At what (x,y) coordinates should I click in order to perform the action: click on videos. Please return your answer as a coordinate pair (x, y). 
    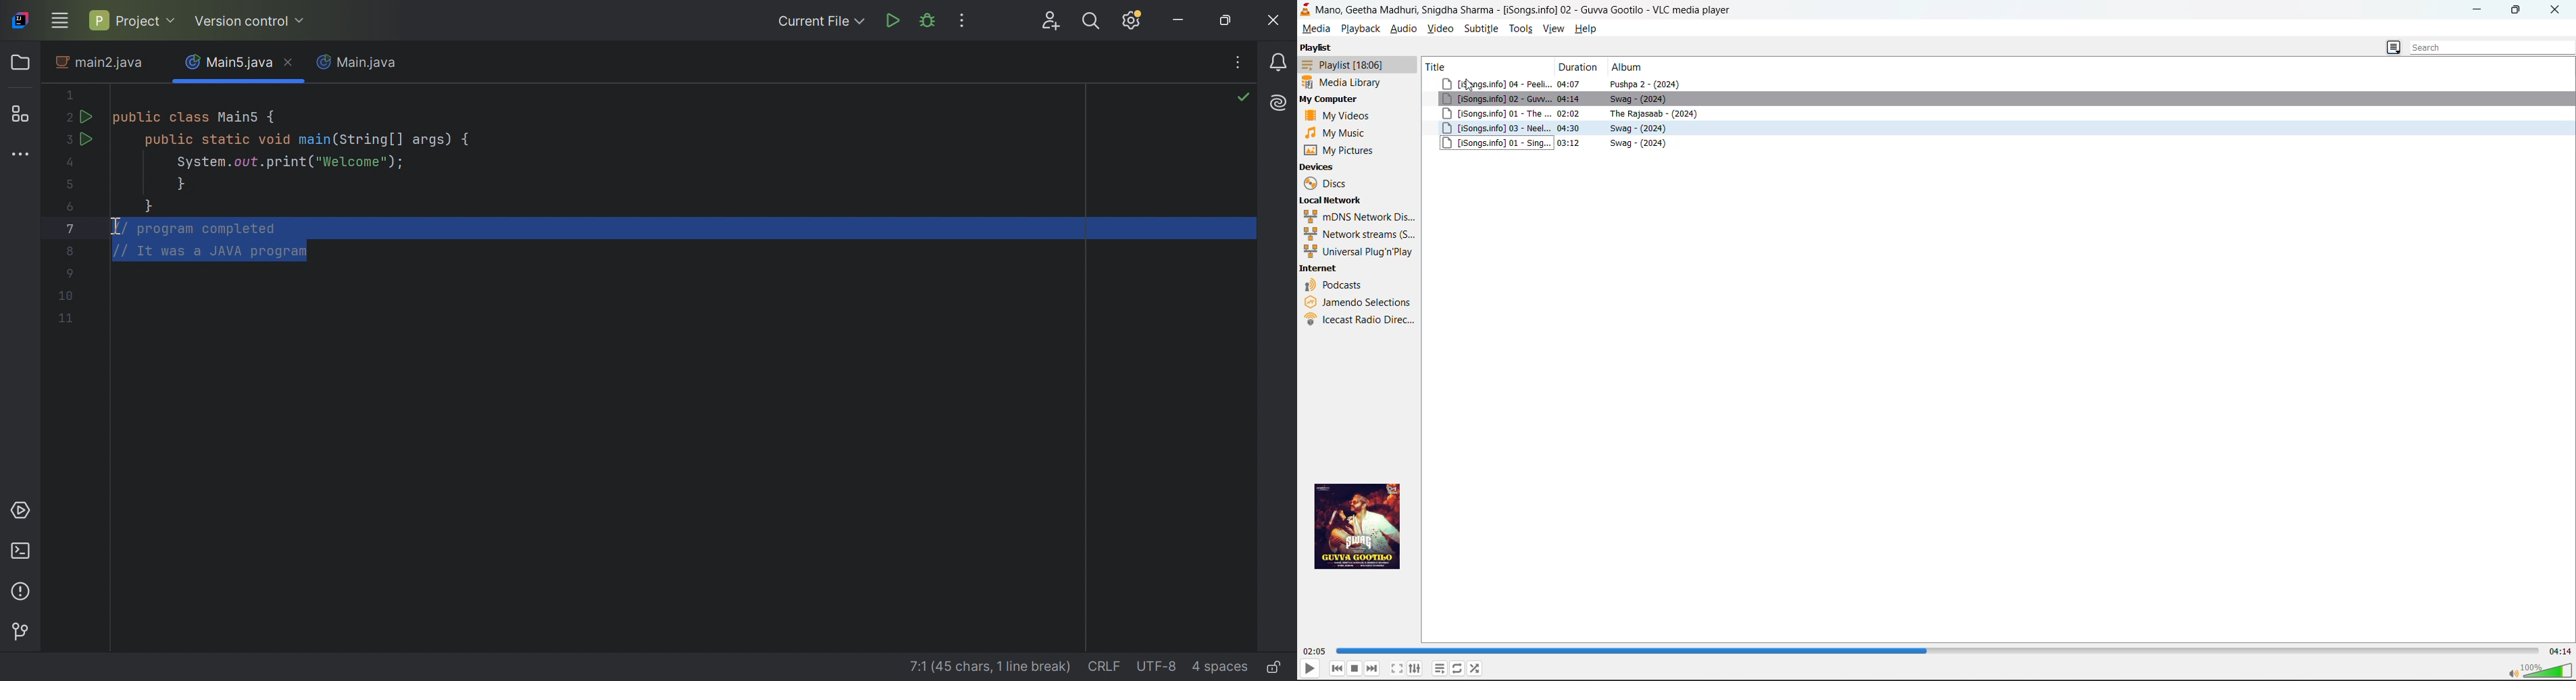
    Looking at the image, I should click on (1340, 115).